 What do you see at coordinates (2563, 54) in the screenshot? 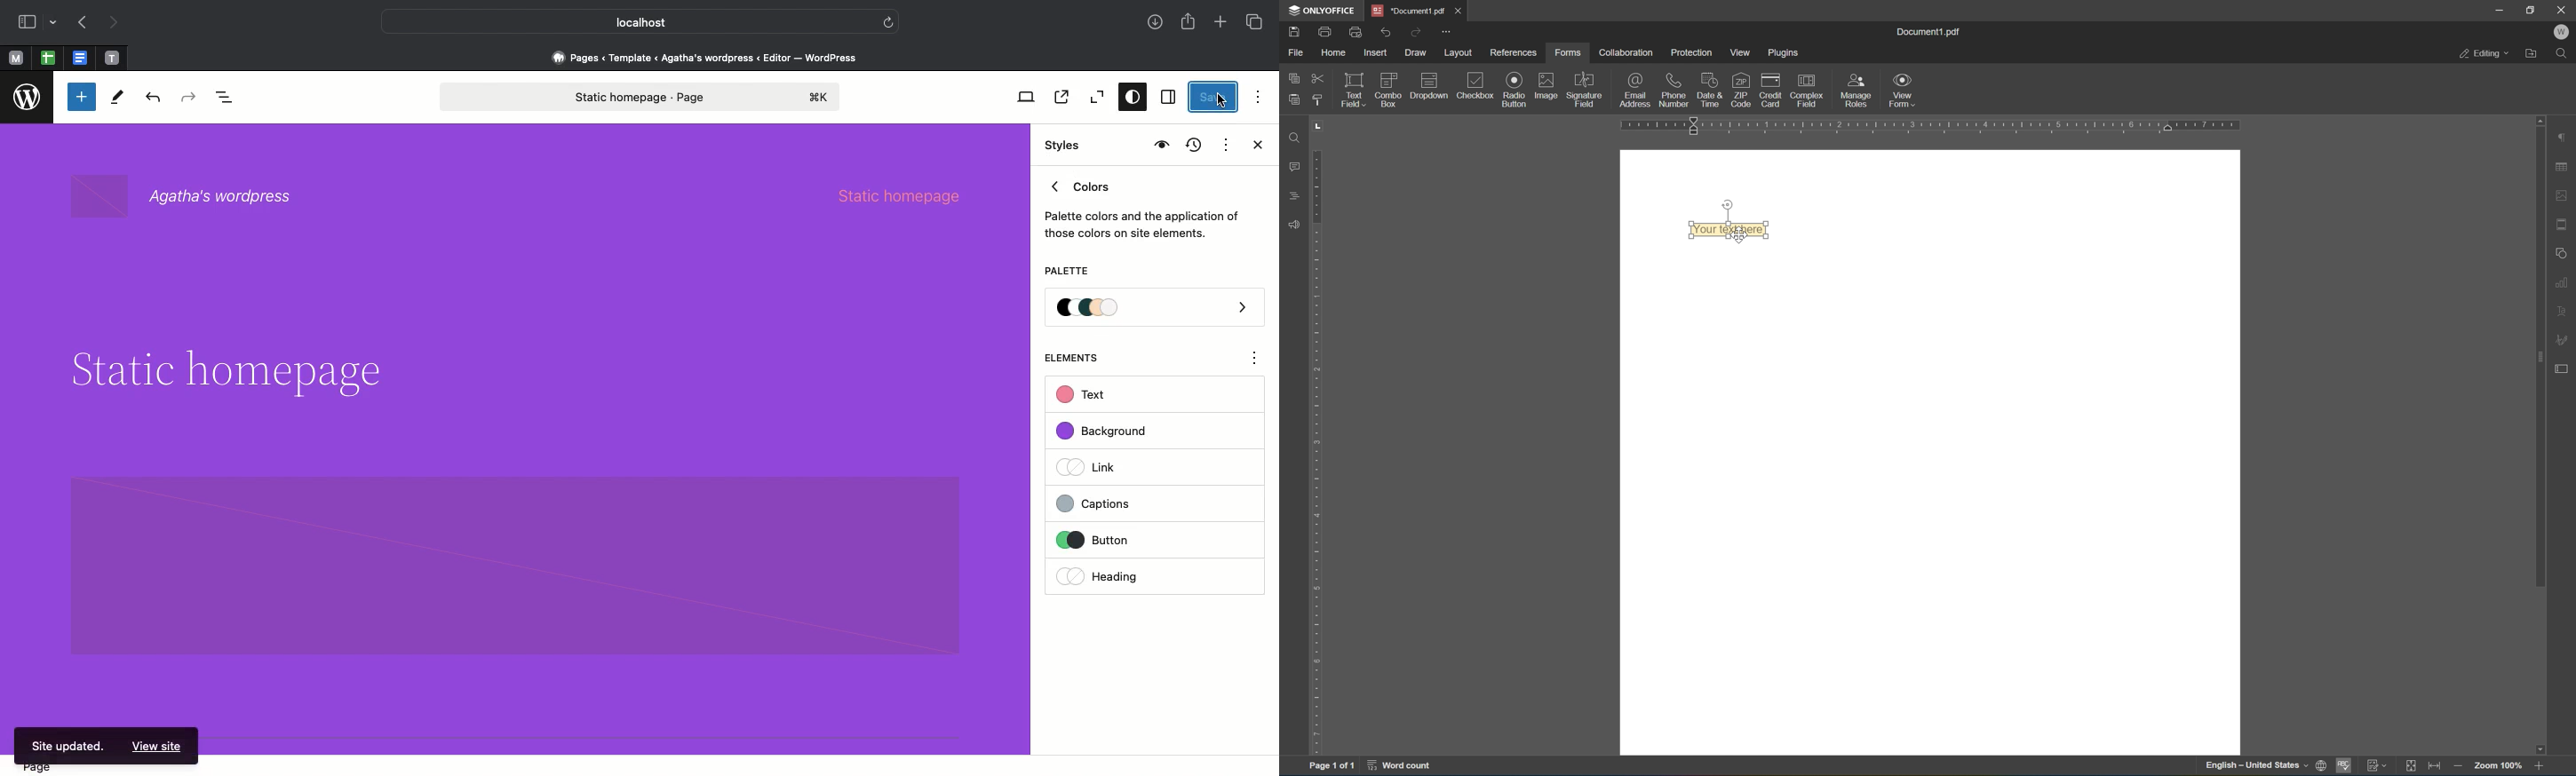
I see `find` at bounding box center [2563, 54].